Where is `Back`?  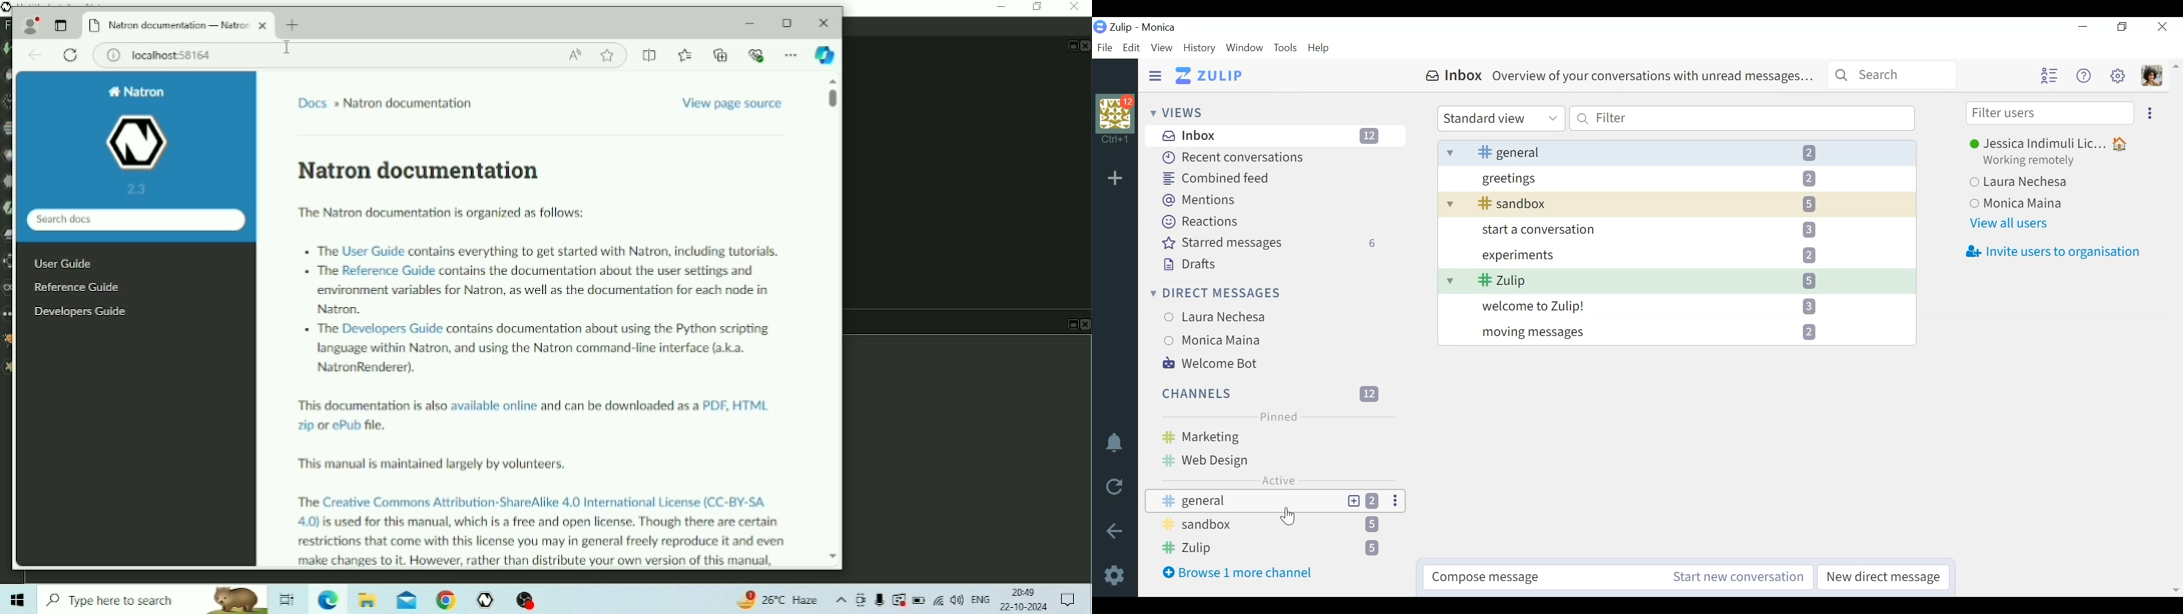
Back is located at coordinates (1114, 532).